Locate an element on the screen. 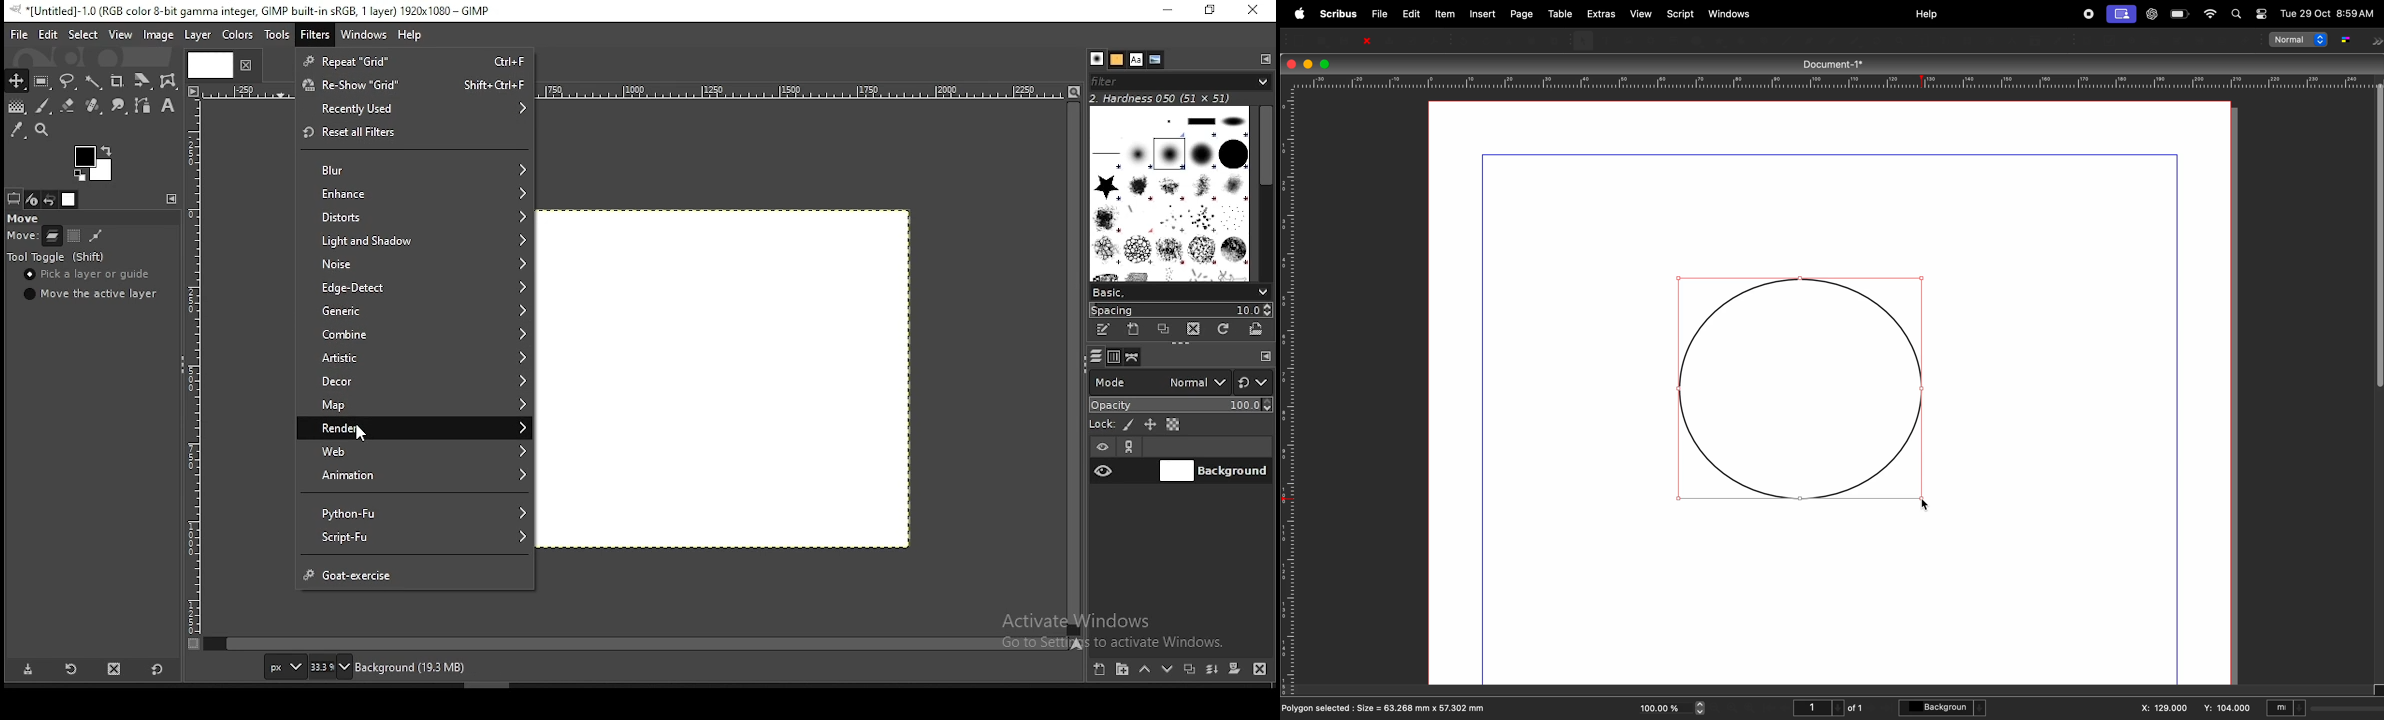 This screenshot has width=2408, height=728. Cut is located at coordinates (1509, 39).